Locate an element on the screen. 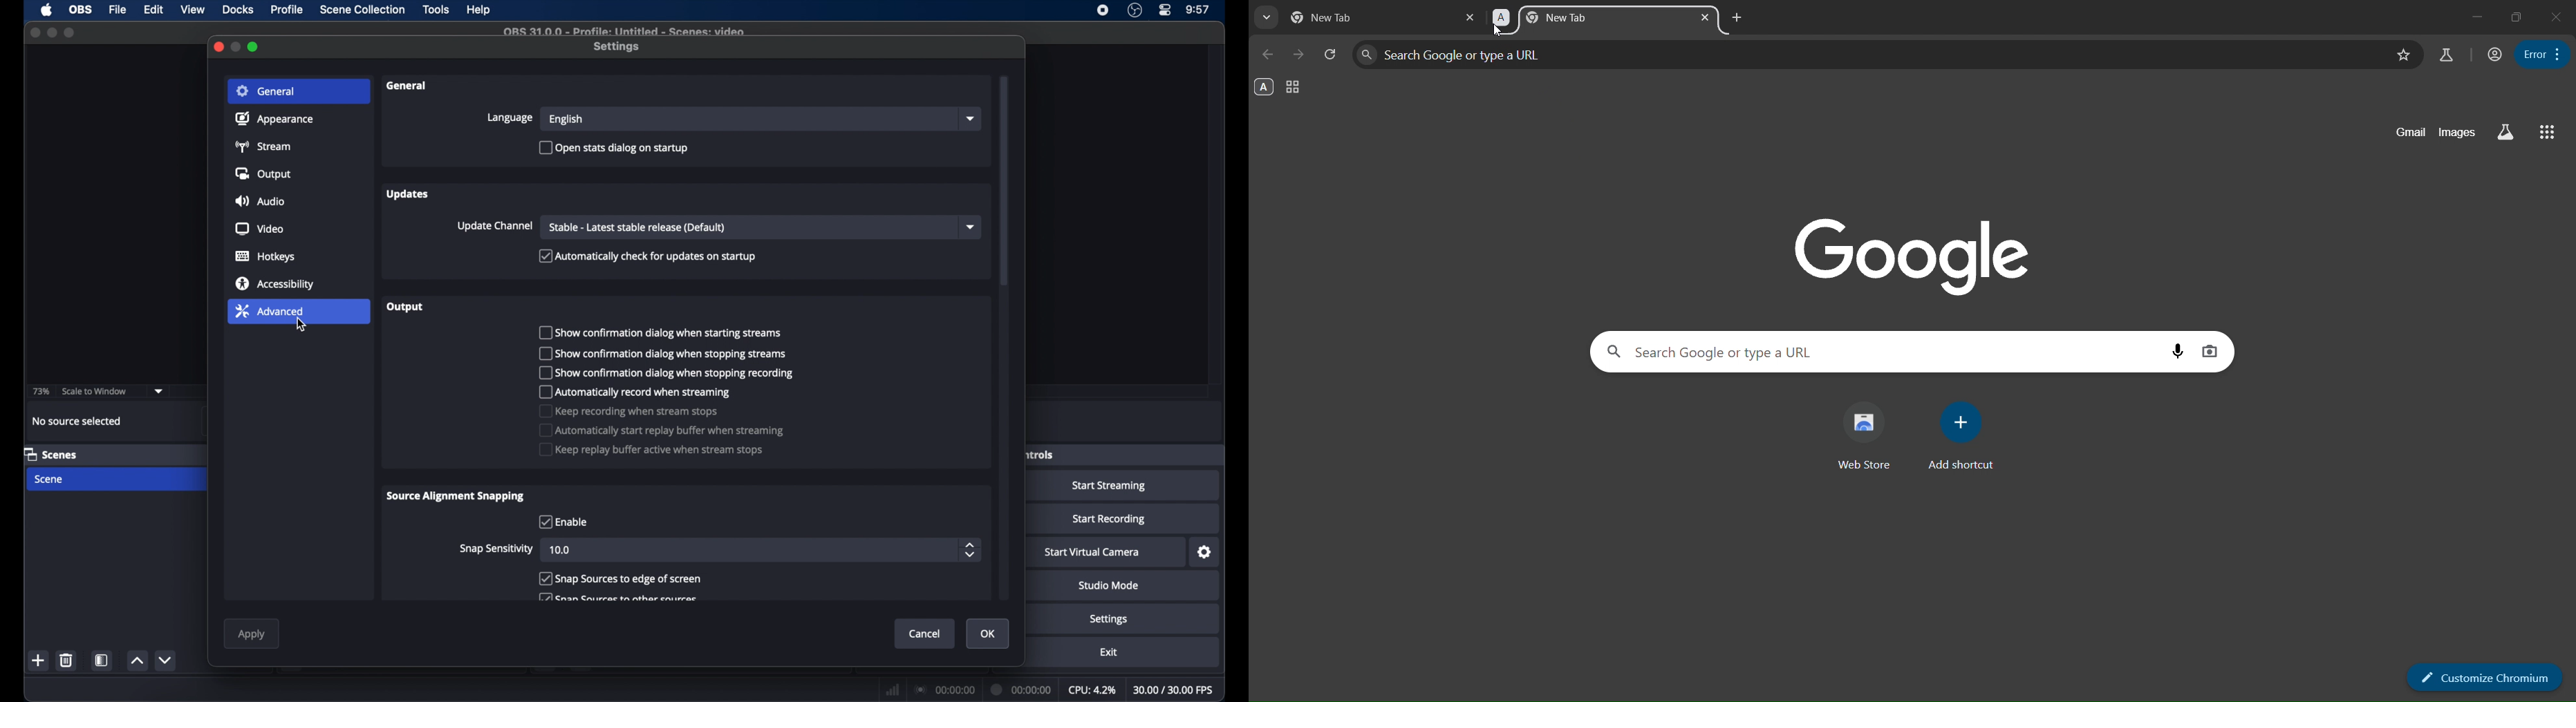  studio mode is located at coordinates (1110, 586).